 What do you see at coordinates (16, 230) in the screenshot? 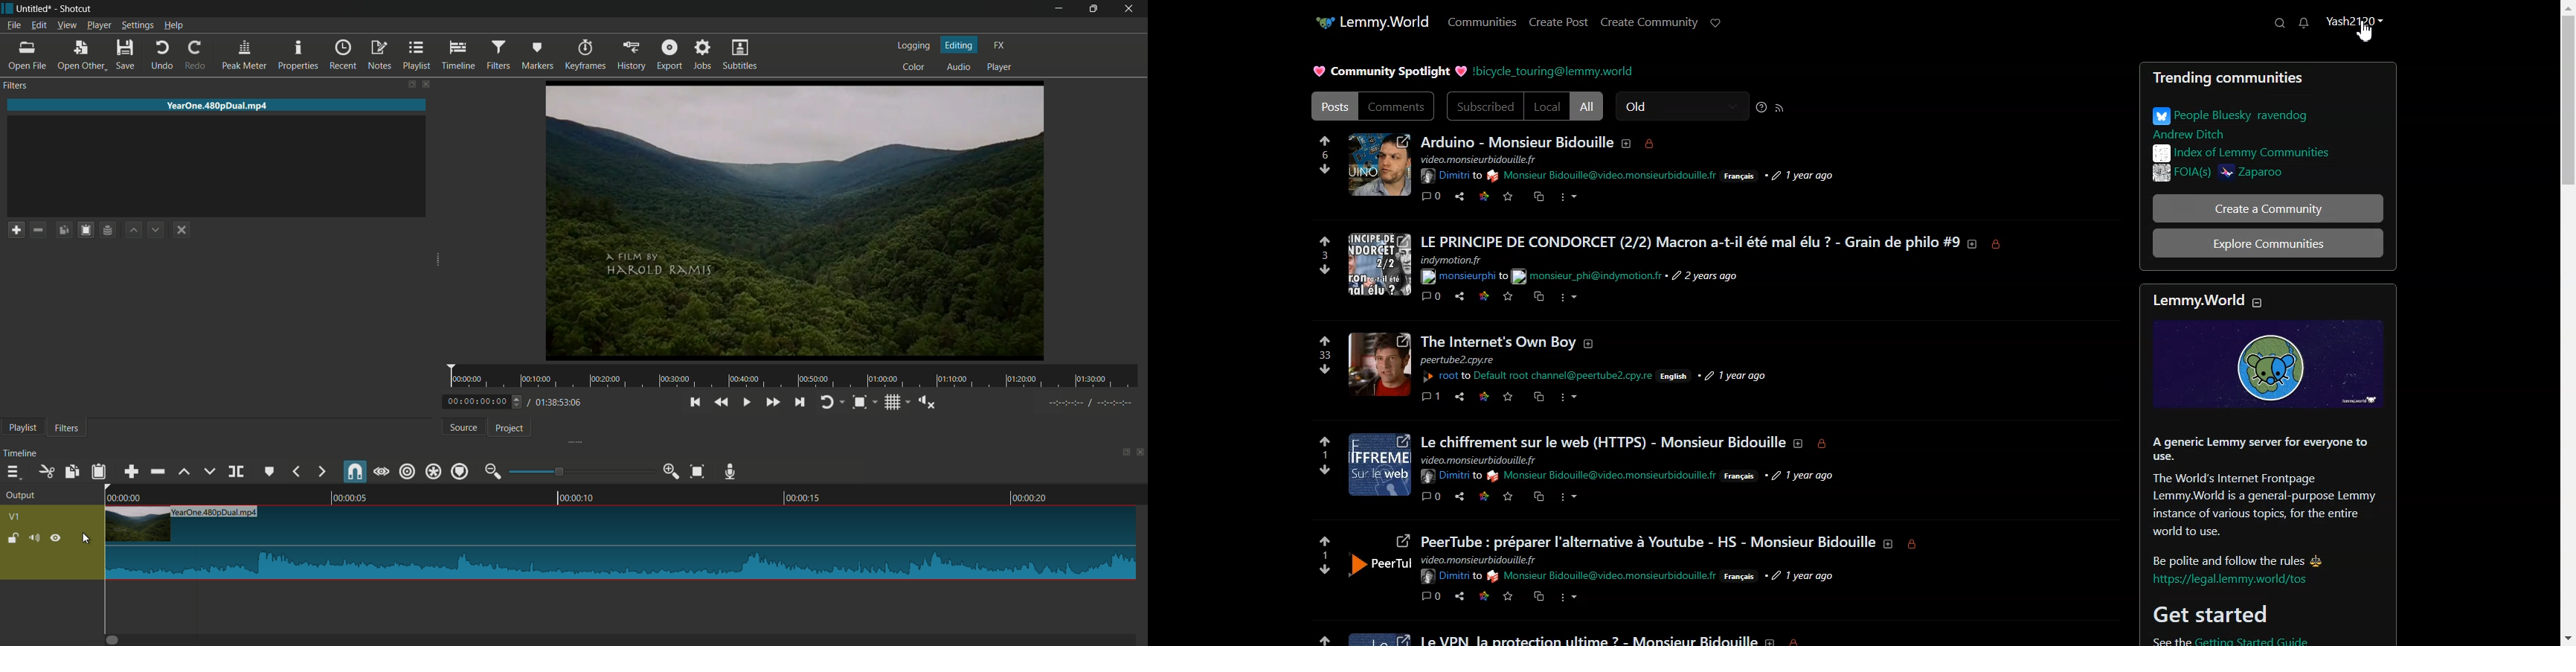
I see `add a filter` at bounding box center [16, 230].